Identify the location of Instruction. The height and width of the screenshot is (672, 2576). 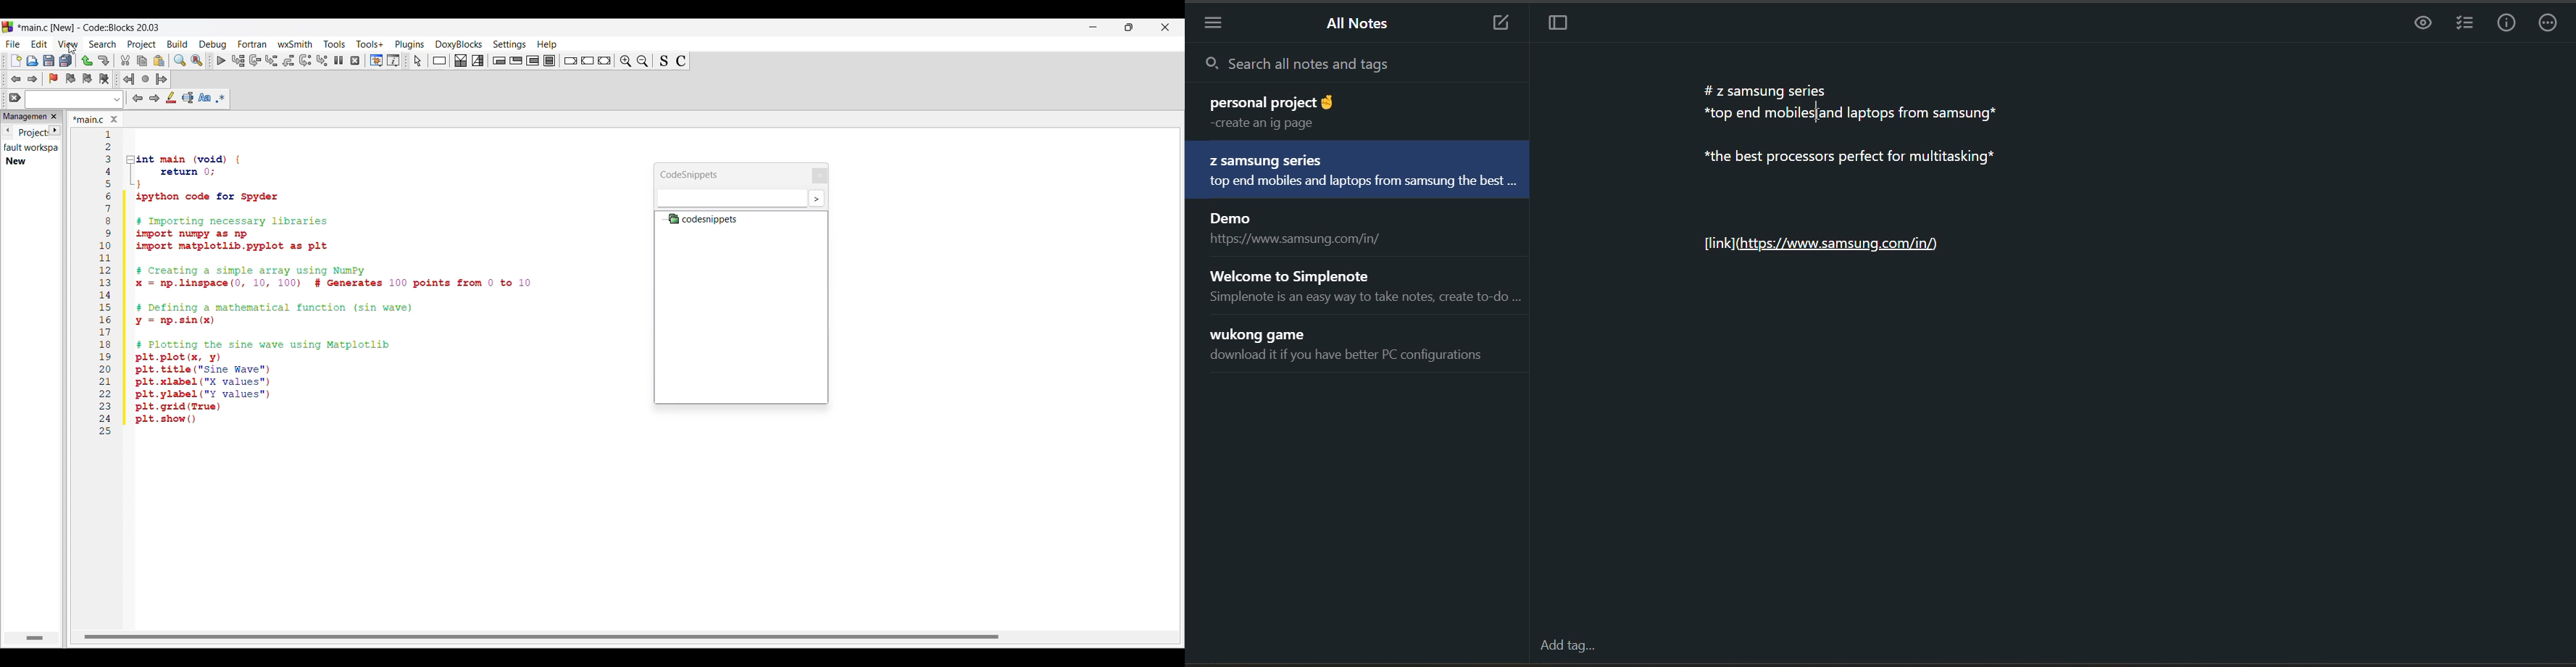
(439, 61).